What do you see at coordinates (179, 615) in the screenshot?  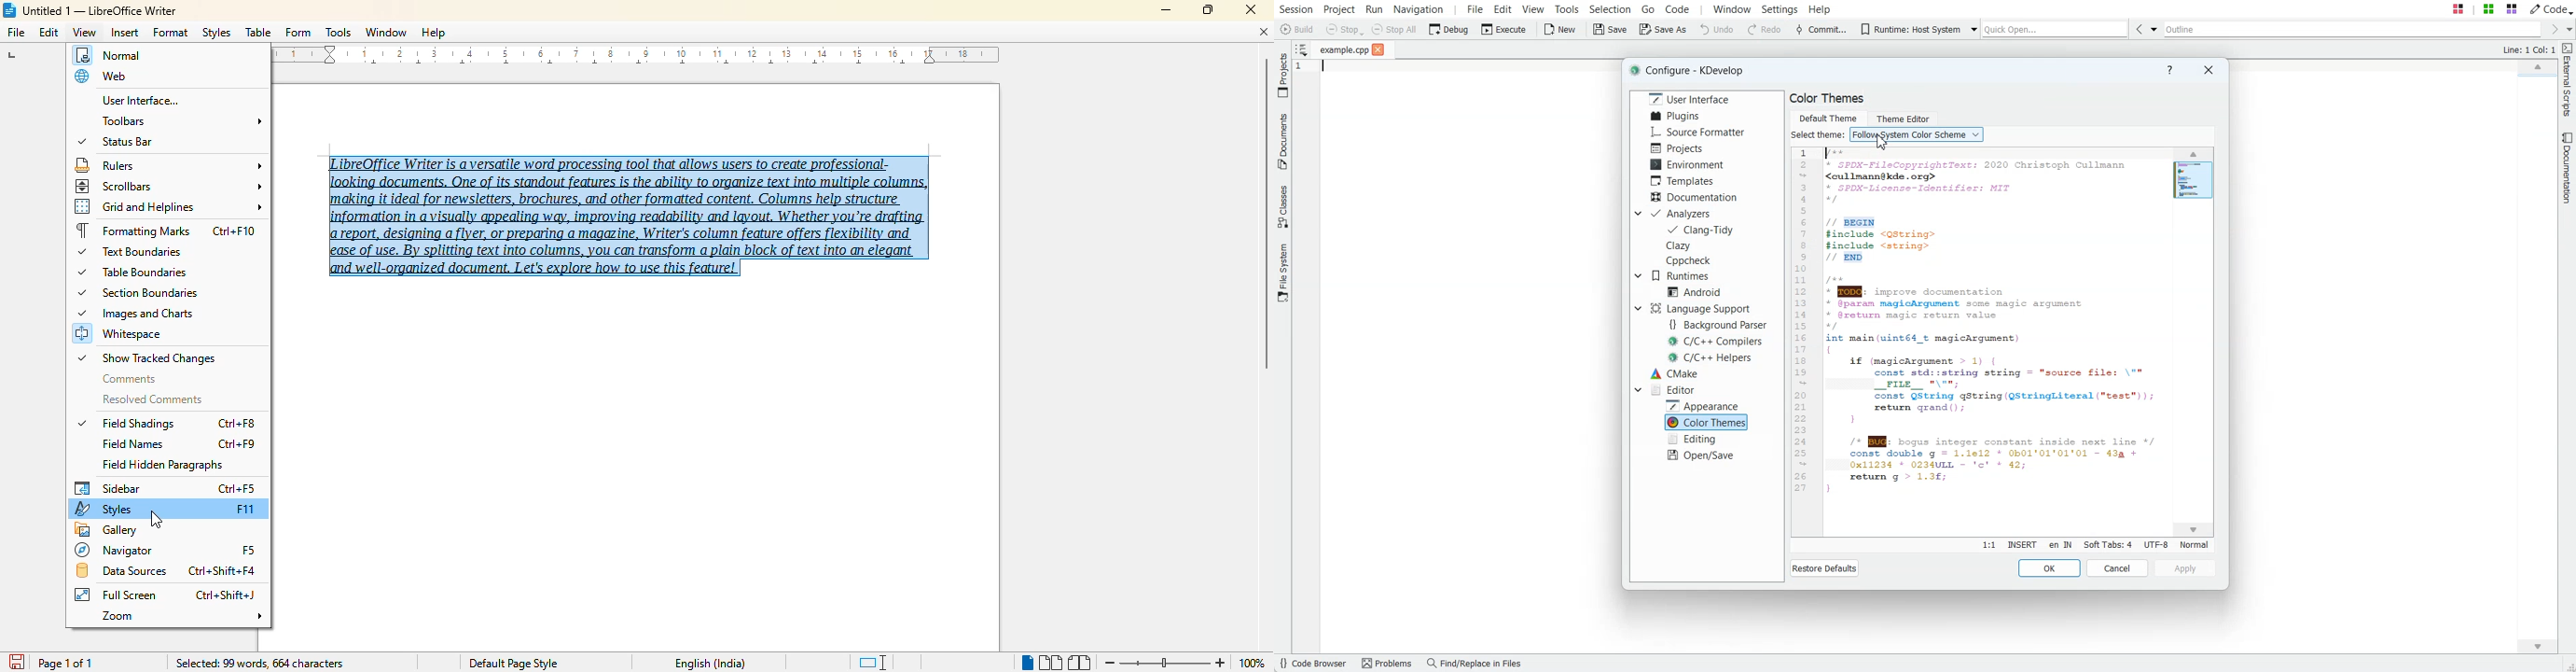 I see `zoom` at bounding box center [179, 615].